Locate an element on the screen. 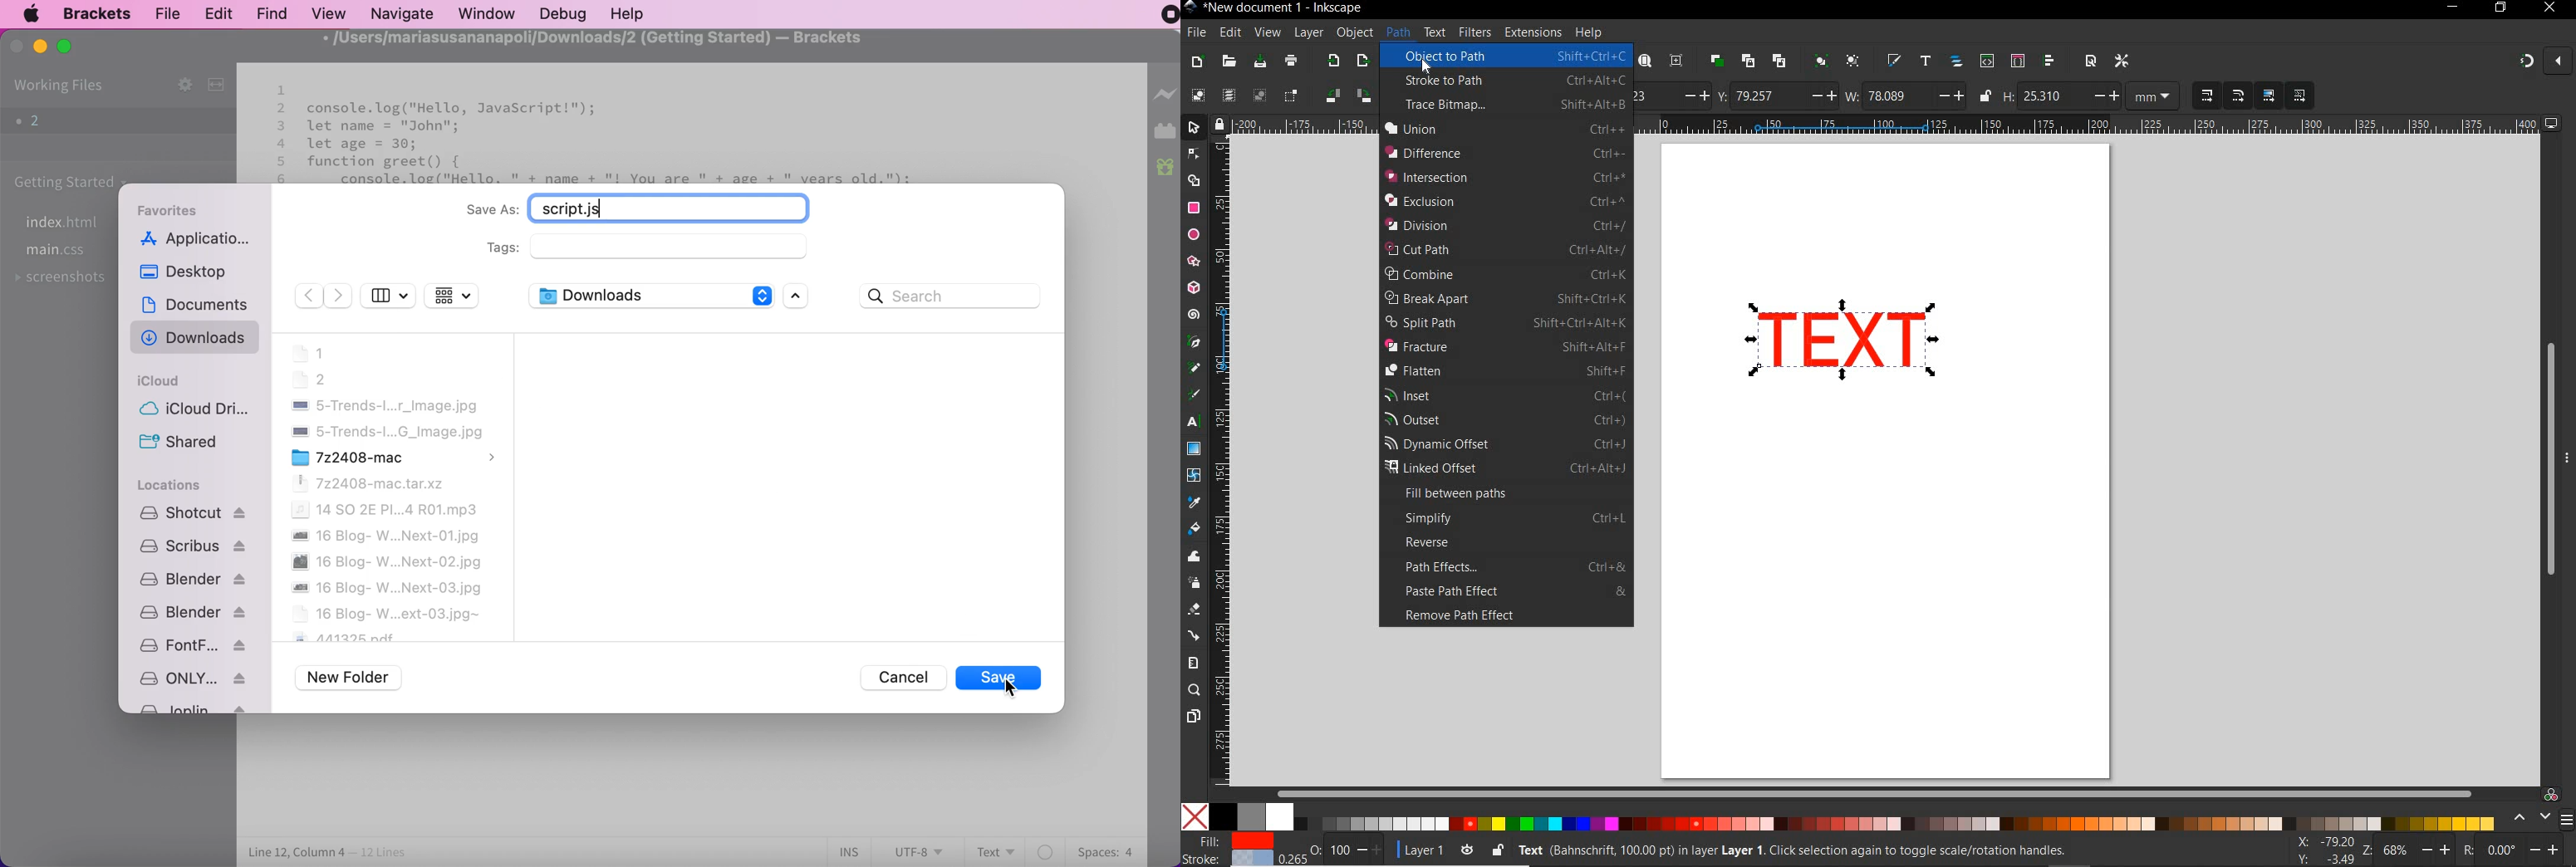 The width and height of the screenshot is (2576, 868). 2 is located at coordinates (309, 380).